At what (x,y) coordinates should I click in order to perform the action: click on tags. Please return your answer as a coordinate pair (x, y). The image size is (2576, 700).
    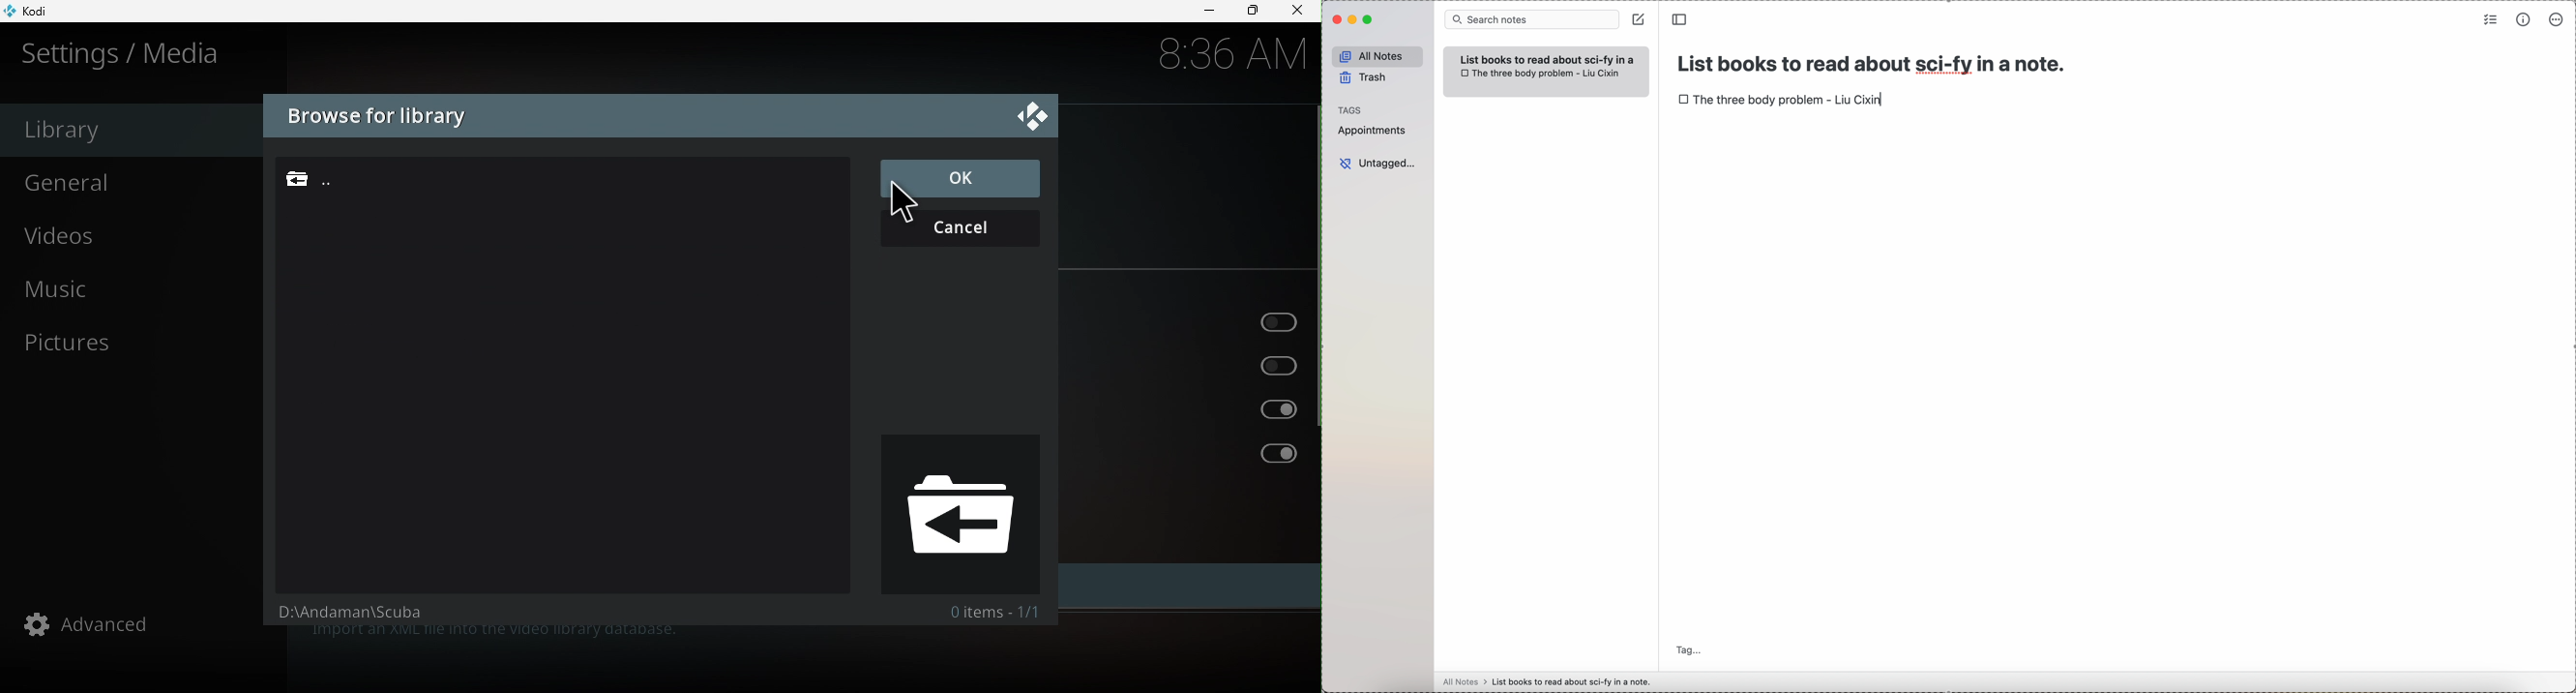
    Looking at the image, I should click on (1351, 109).